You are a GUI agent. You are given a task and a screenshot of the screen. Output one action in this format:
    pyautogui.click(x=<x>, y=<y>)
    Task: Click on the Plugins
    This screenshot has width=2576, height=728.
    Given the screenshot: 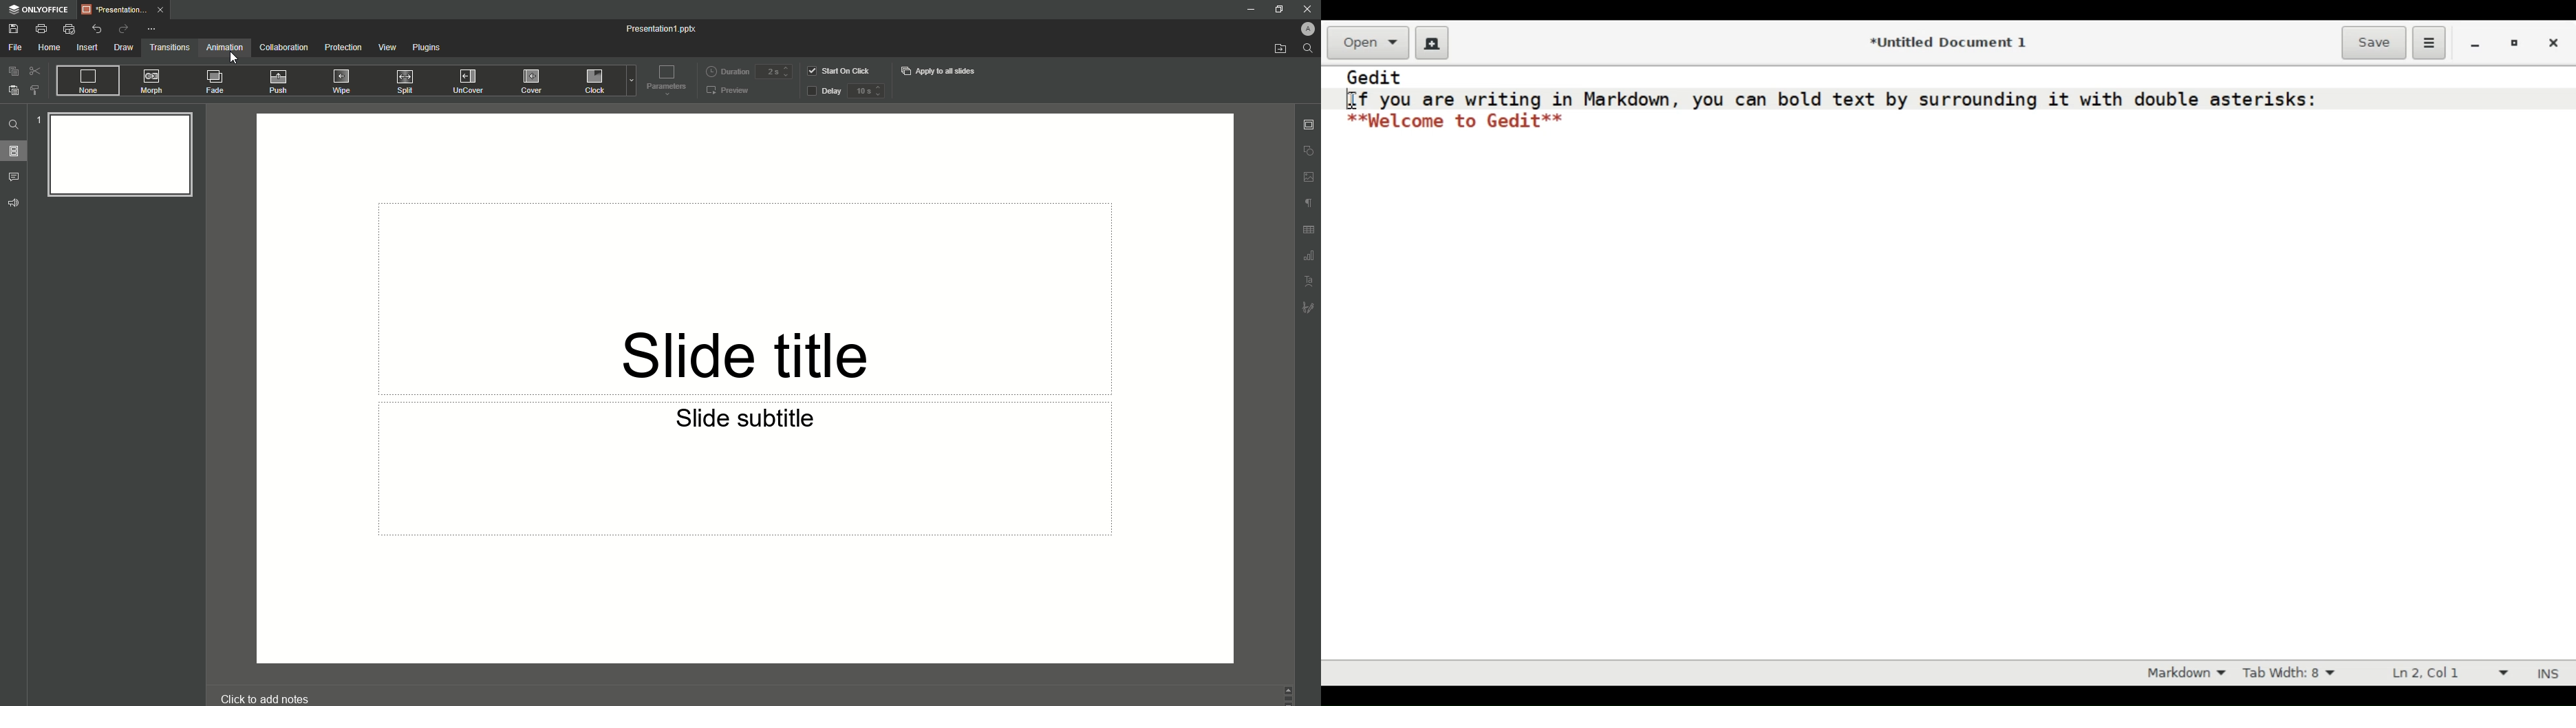 What is the action you would take?
    pyautogui.click(x=427, y=47)
    